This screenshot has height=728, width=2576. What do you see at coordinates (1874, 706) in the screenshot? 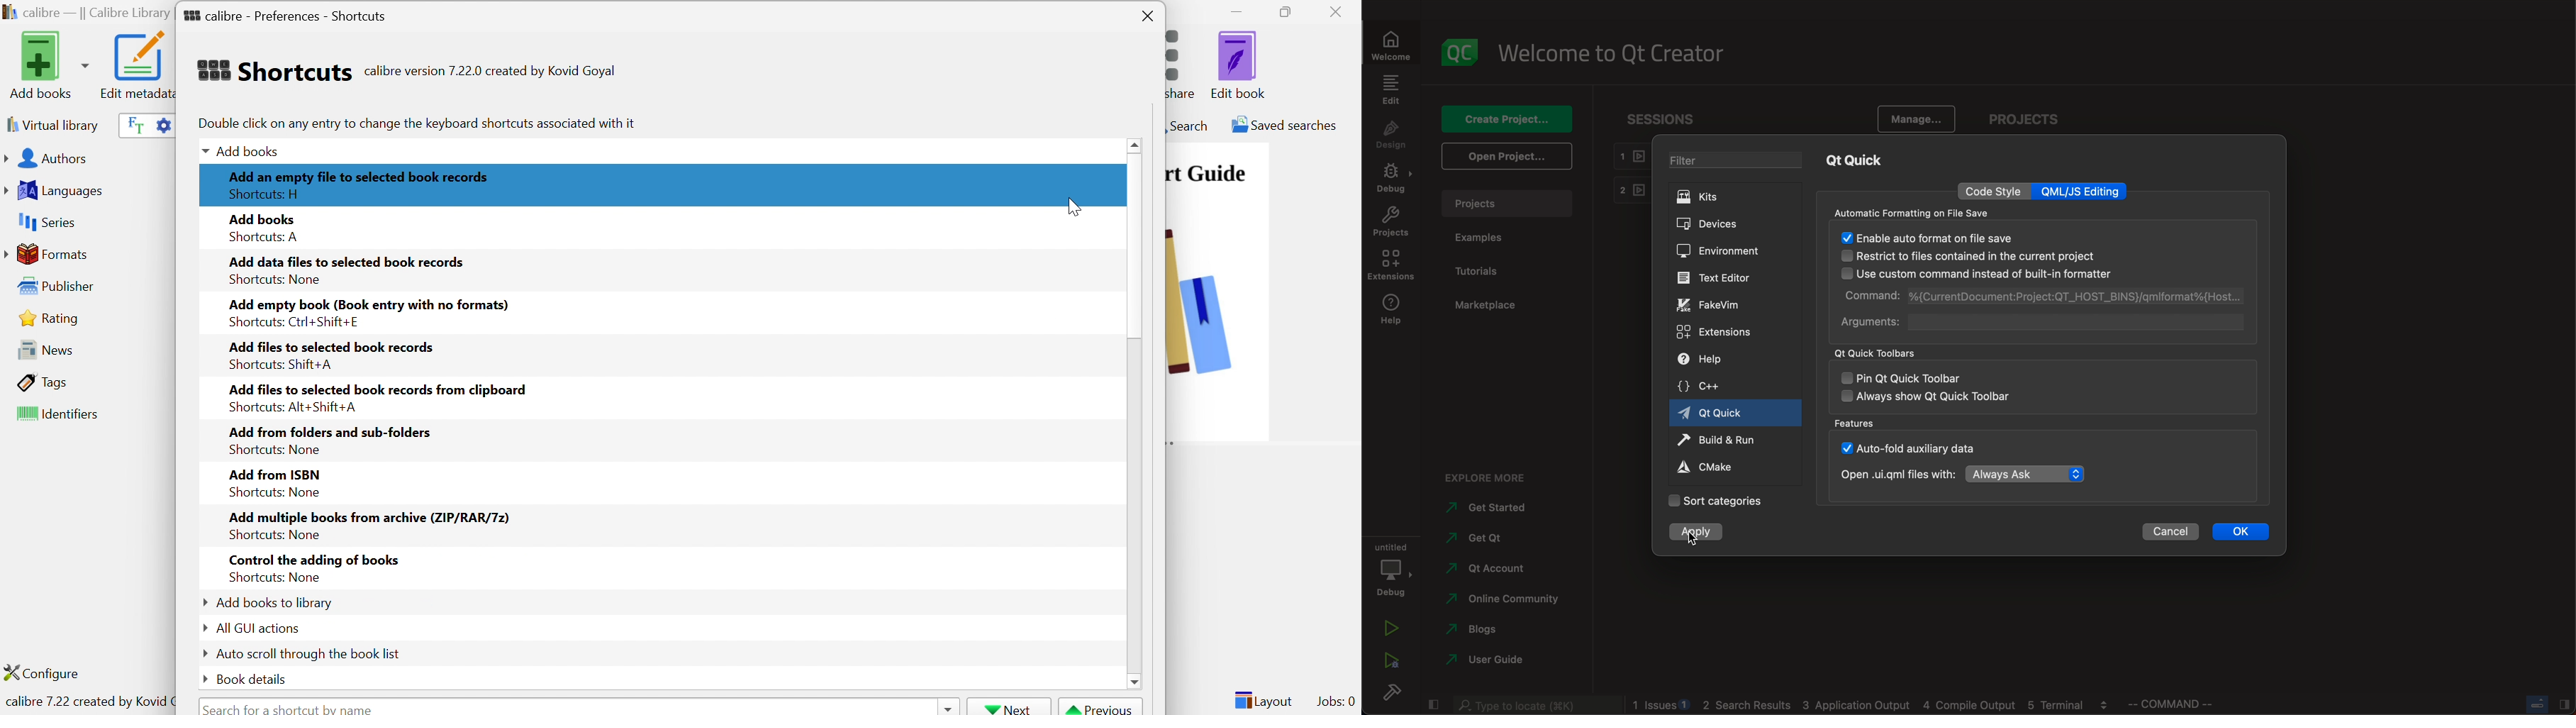
I see `logs` at bounding box center [1874, 706].